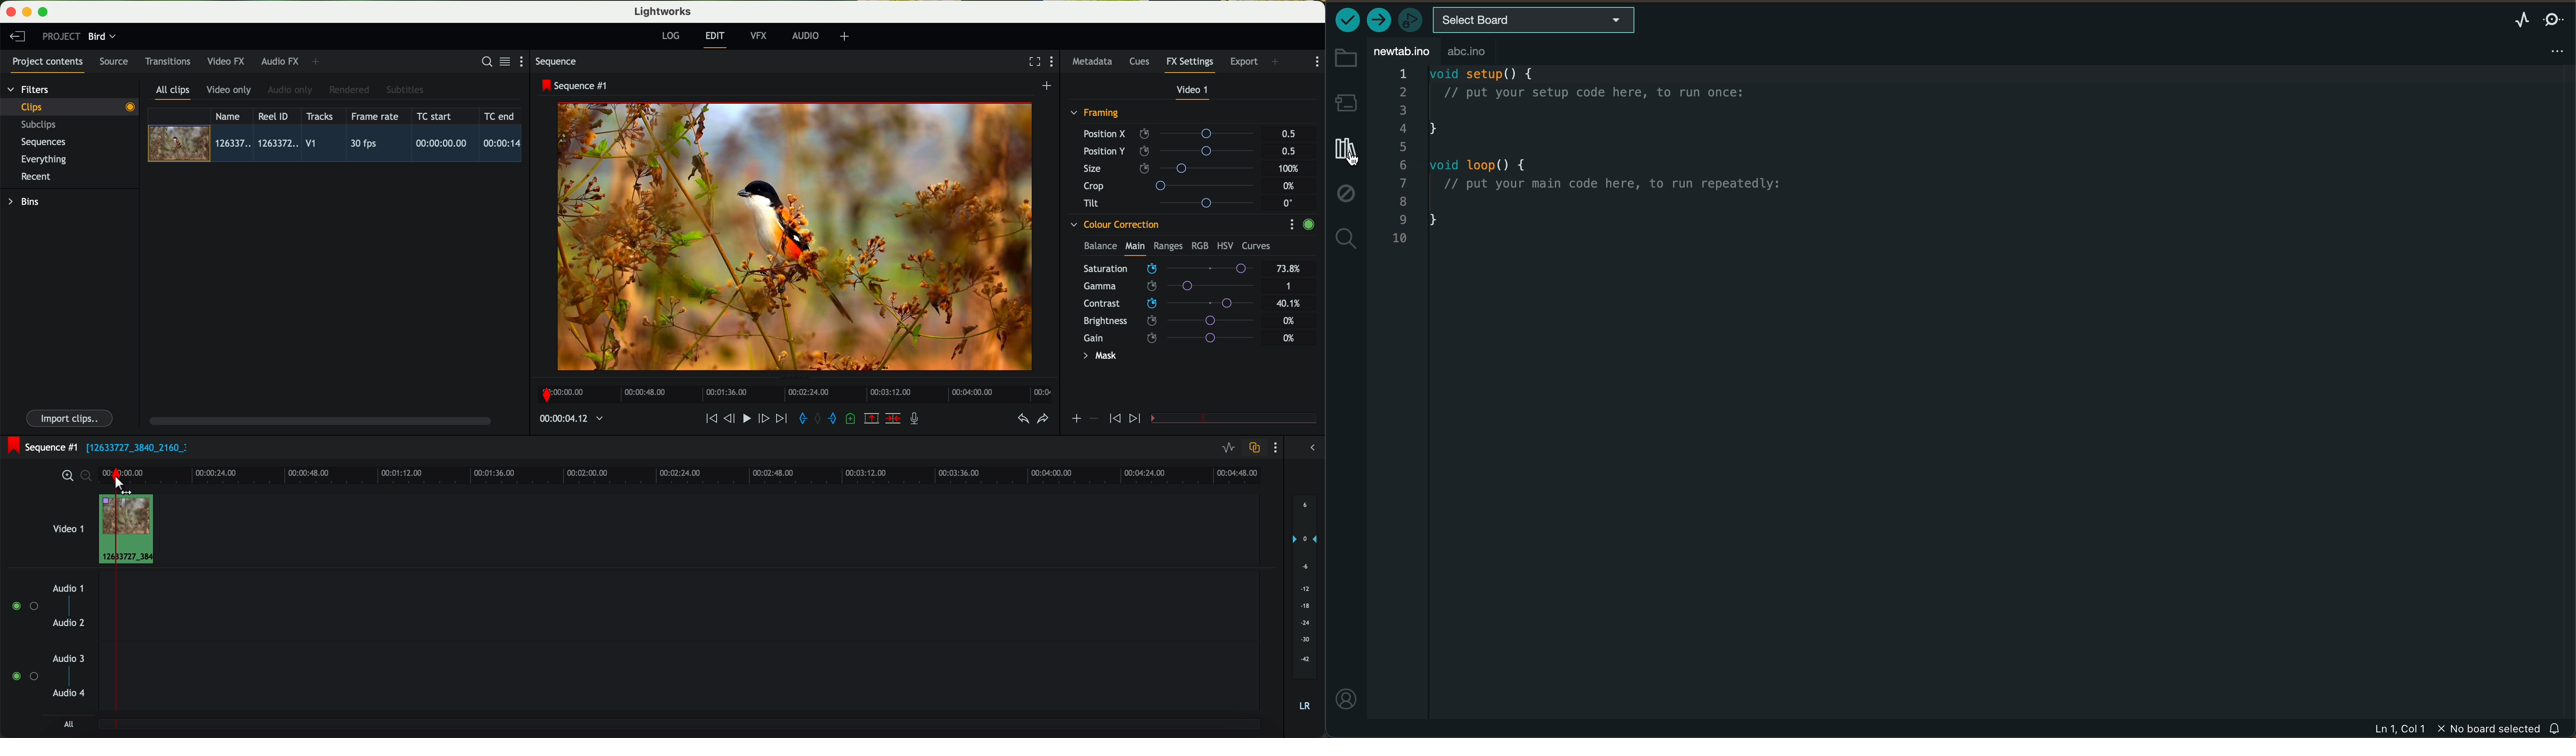 Image resolution: width=2576 pixels, height=756 pixels. I want to click on video 1, so click(1194, 92).